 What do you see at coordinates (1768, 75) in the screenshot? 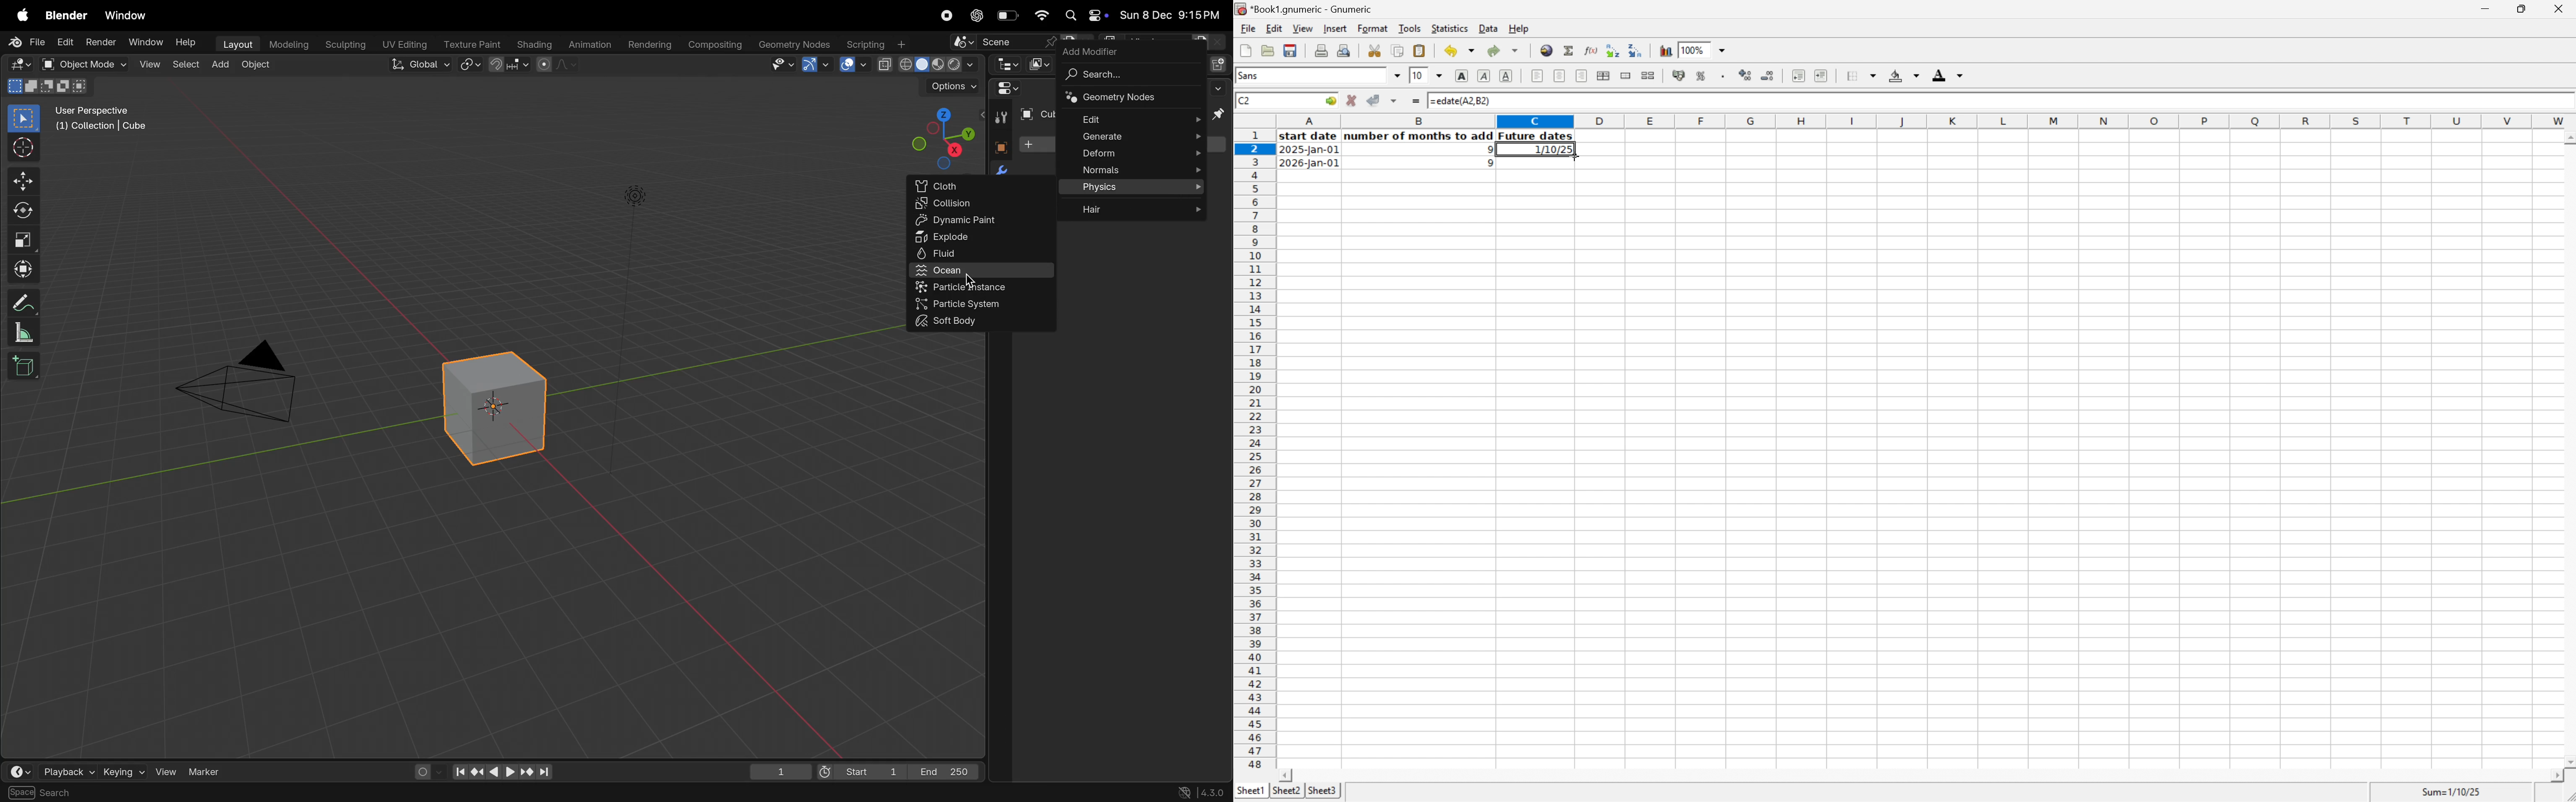
I see `Decrease the number of decimals displayed` at bounding box center [1768, 75].